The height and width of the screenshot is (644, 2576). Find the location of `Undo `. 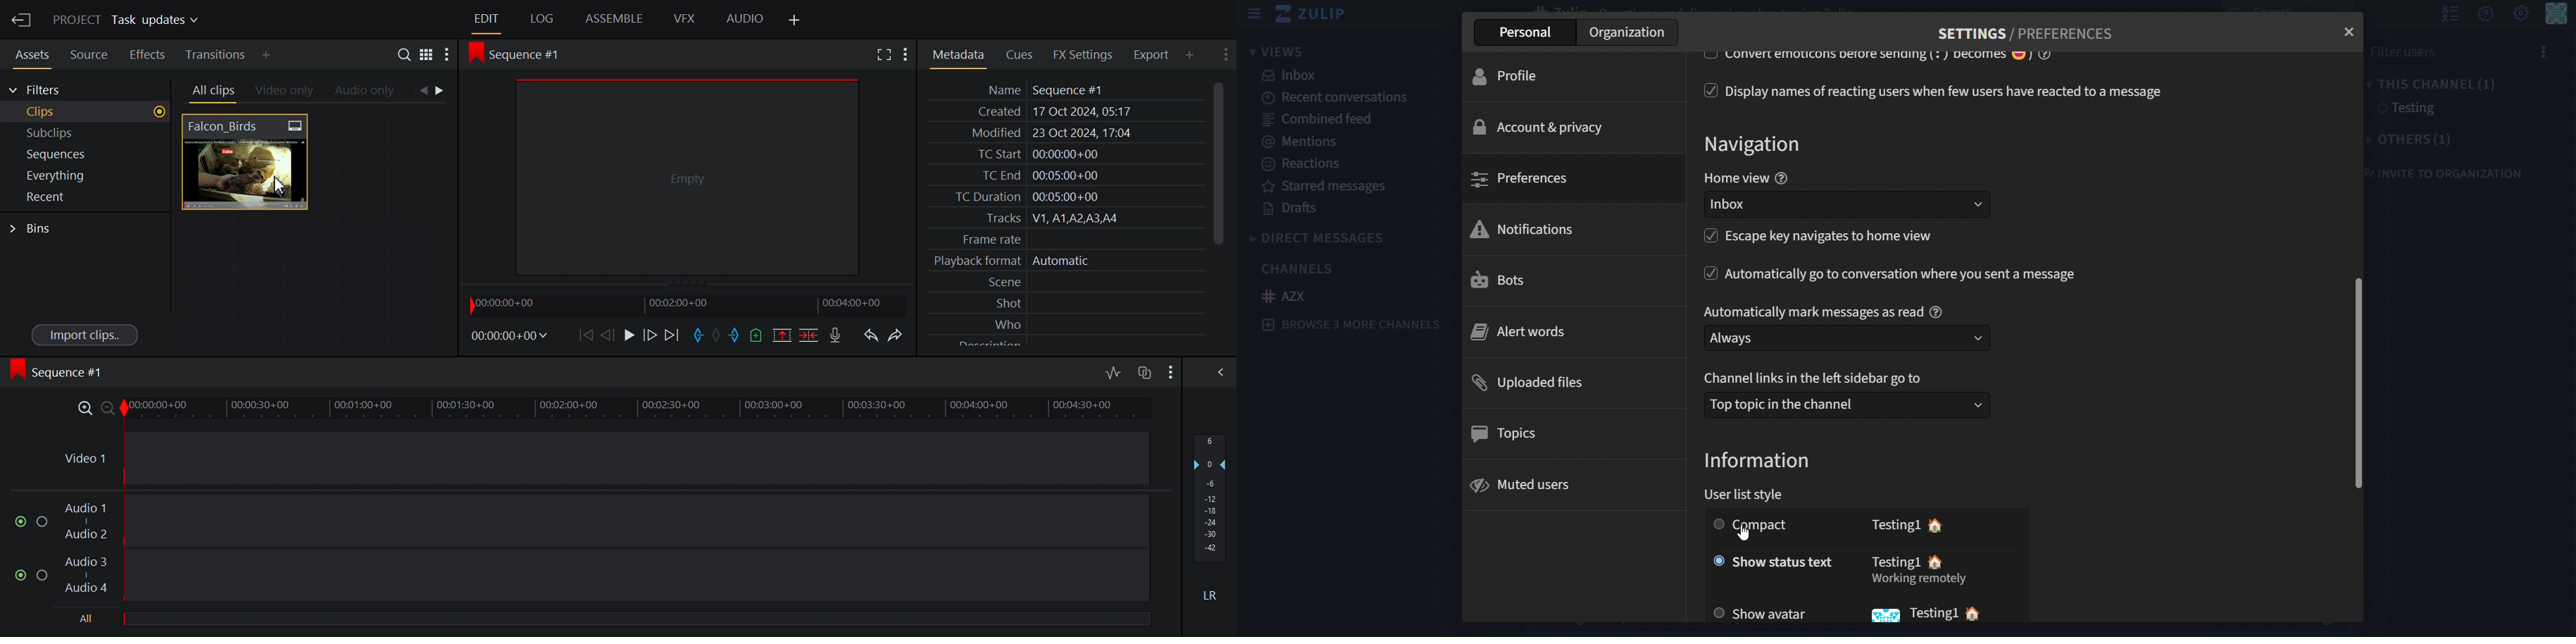

Undo  is located at coordinates (871, 335).